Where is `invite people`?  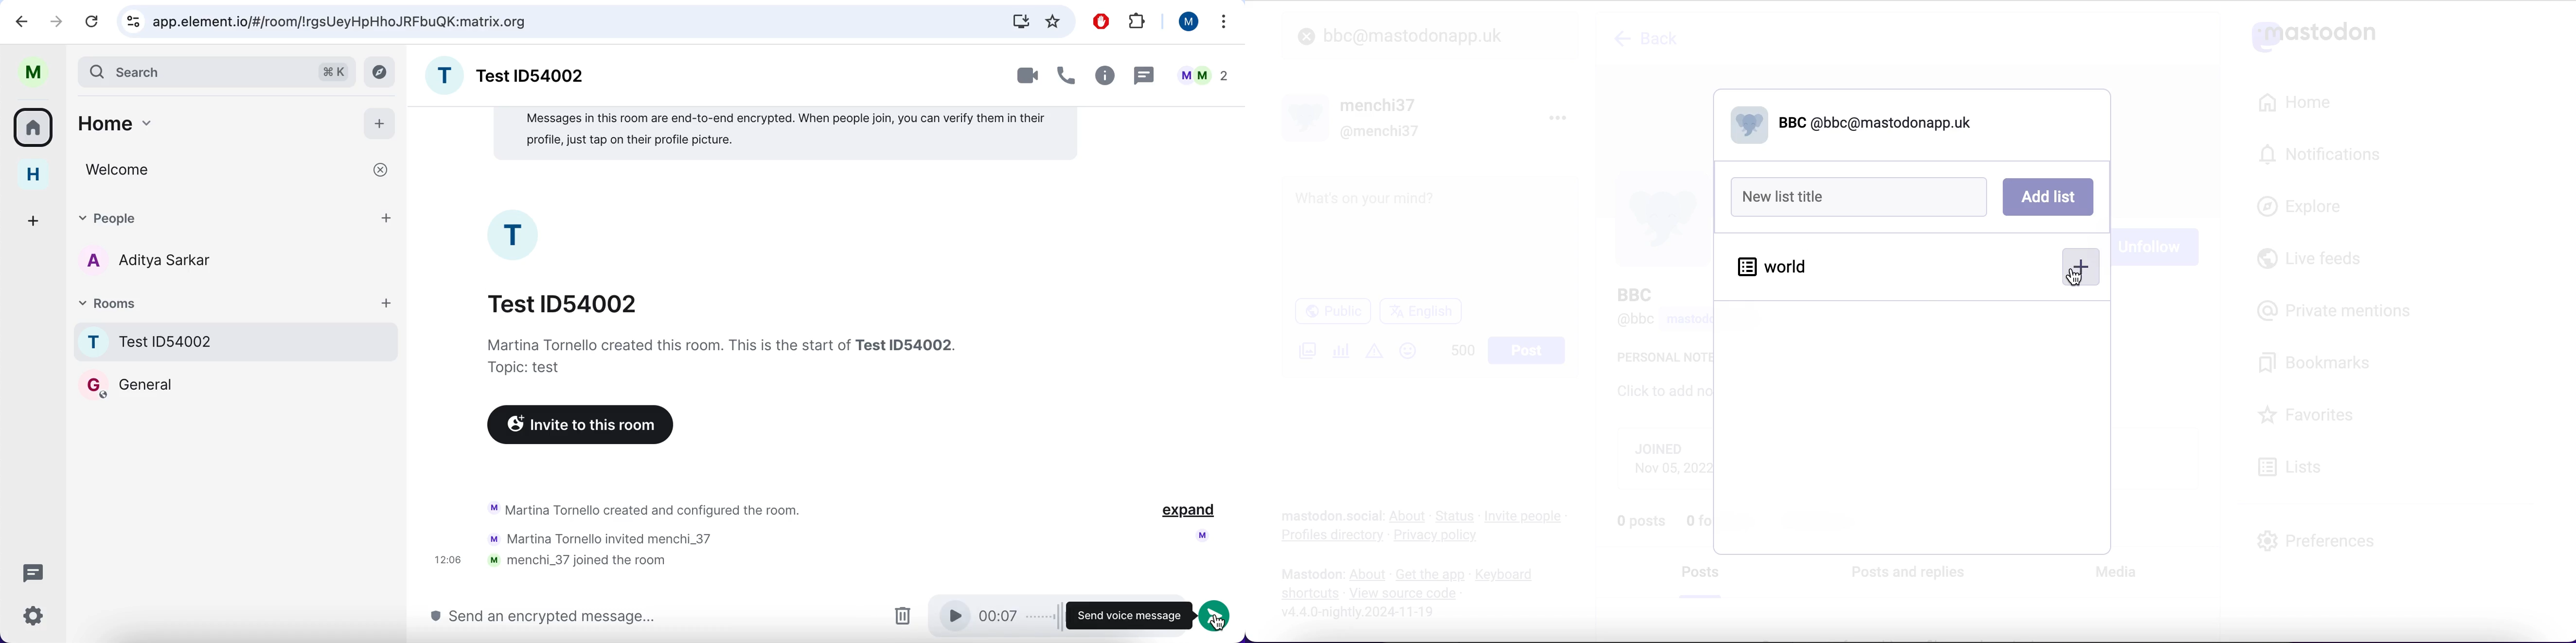 invite people is located at coordinates (1529, 516).